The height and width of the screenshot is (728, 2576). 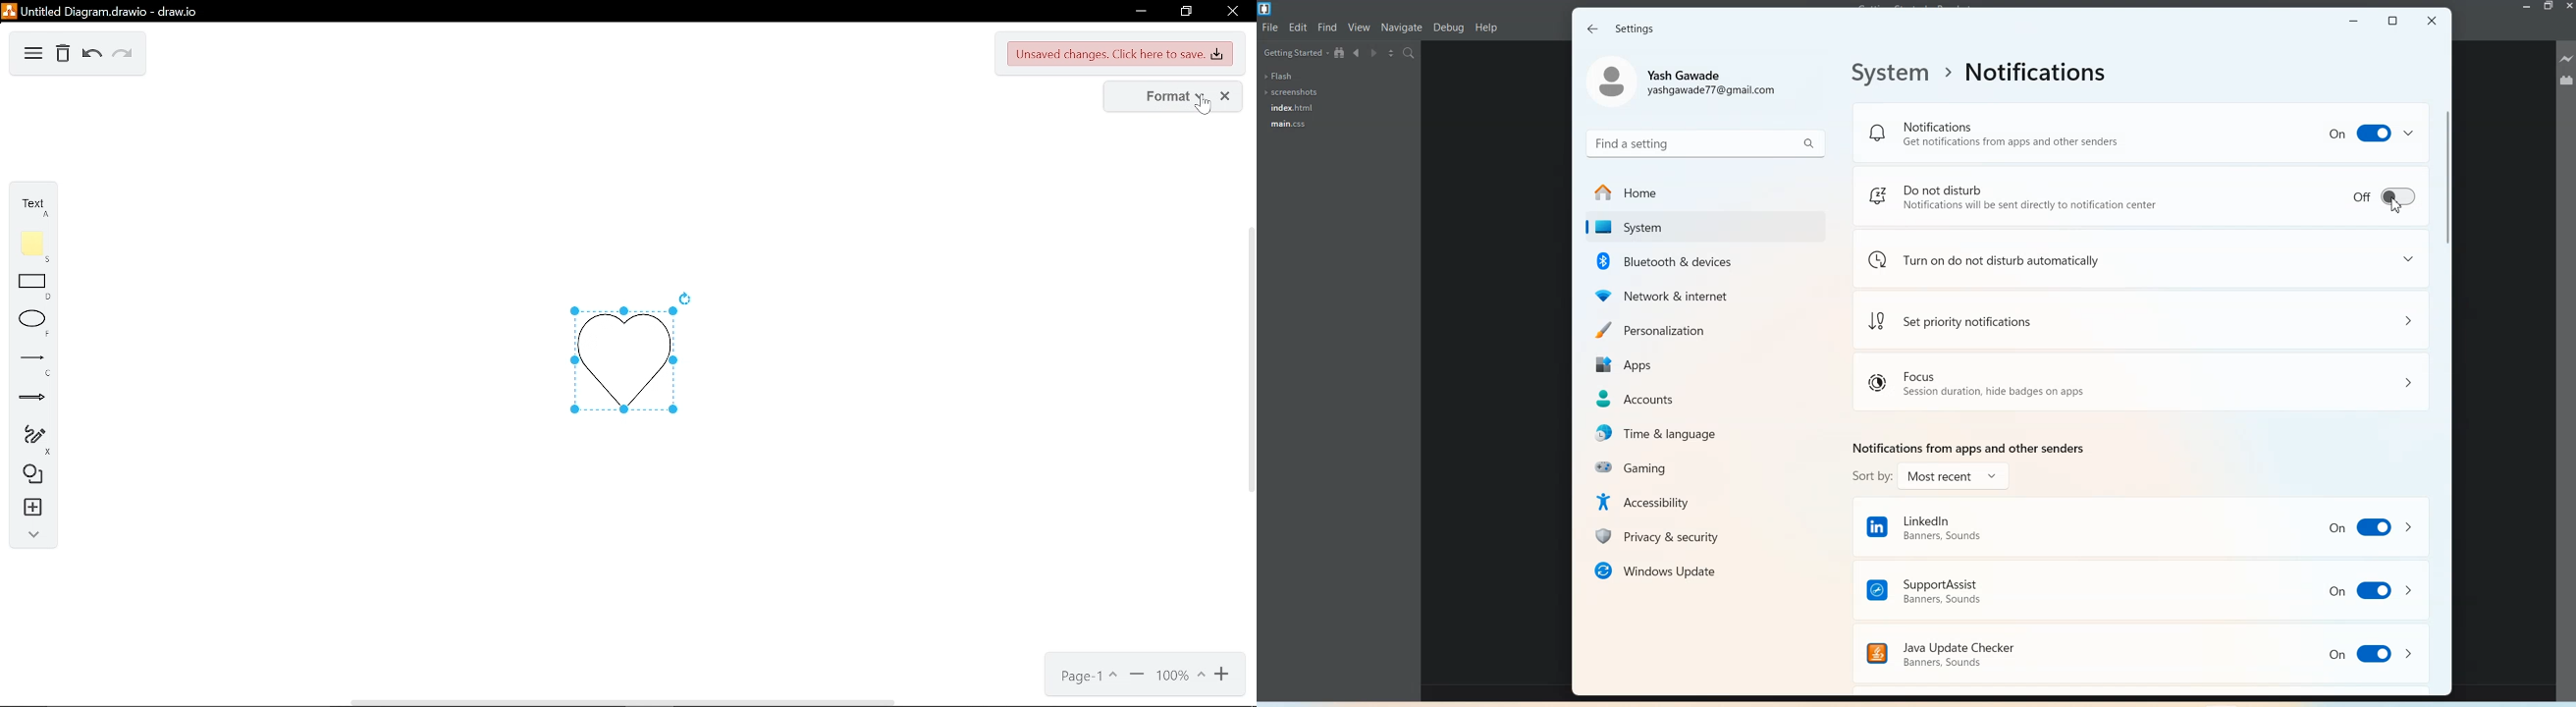 What do you see at coordinates (1137, 676) in the screenshot?
I see `zoom out` at bounding box center [1137, 676].